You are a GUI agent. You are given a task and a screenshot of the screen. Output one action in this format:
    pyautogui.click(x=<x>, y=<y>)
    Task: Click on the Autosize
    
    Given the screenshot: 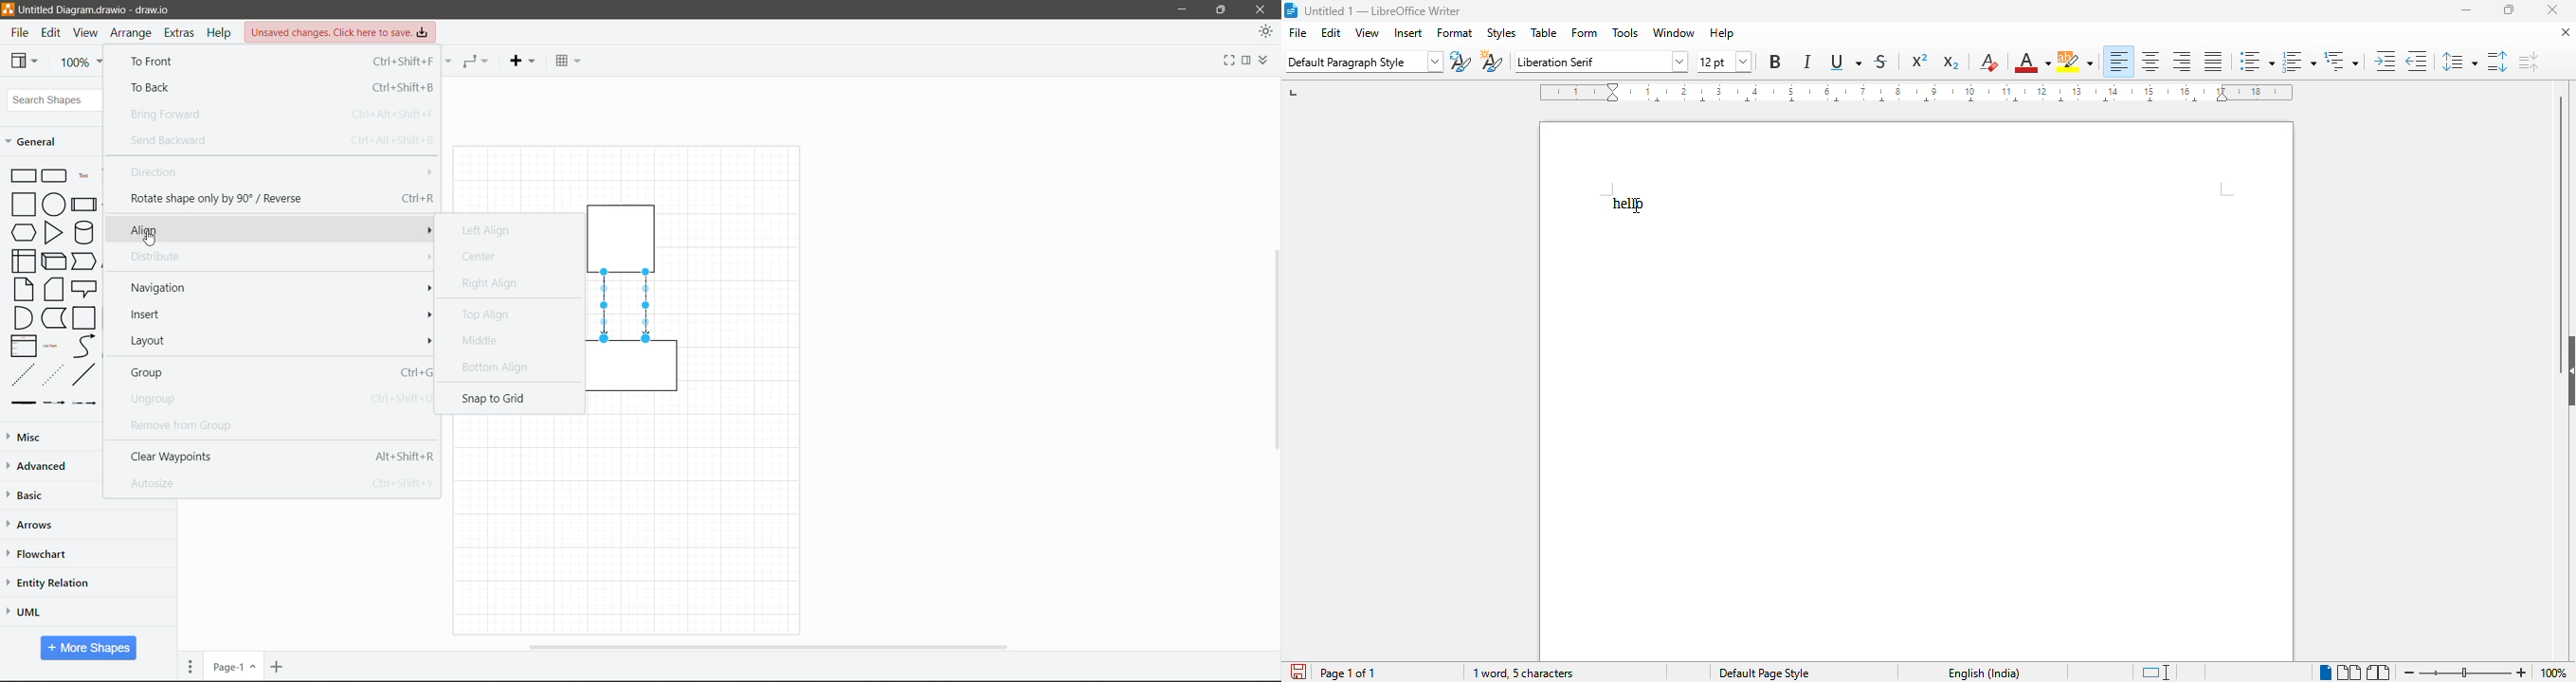 What is the action you would take?
    pyautogui.click(x=278, y=482)
    